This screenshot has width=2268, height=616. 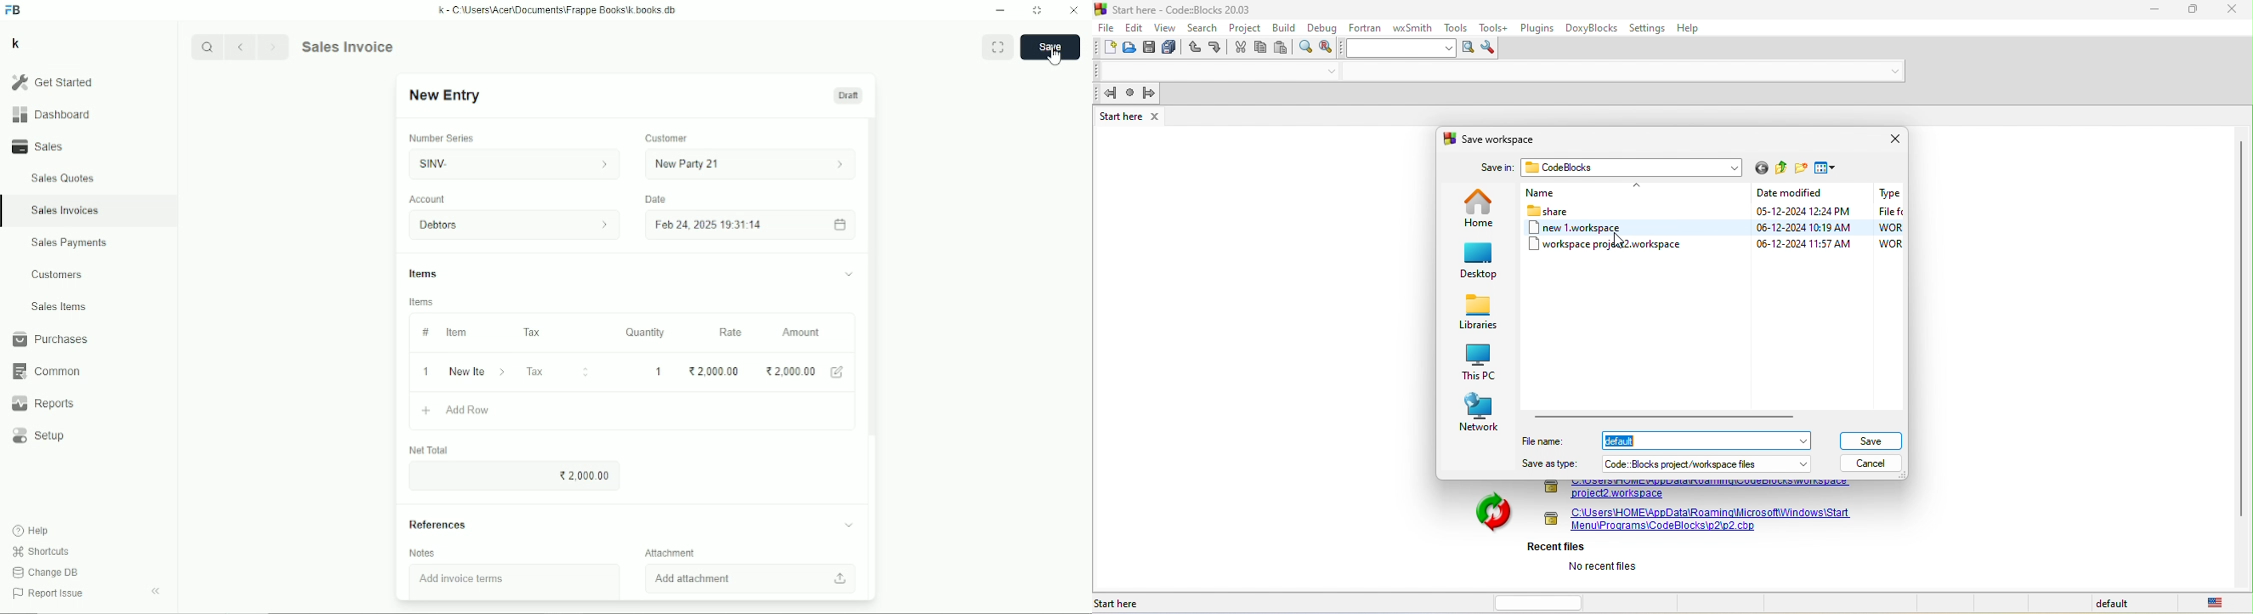 What do you see at coordinates (456, 332) in the screenshot?
I see `Item` at bounding box center [456, 332].